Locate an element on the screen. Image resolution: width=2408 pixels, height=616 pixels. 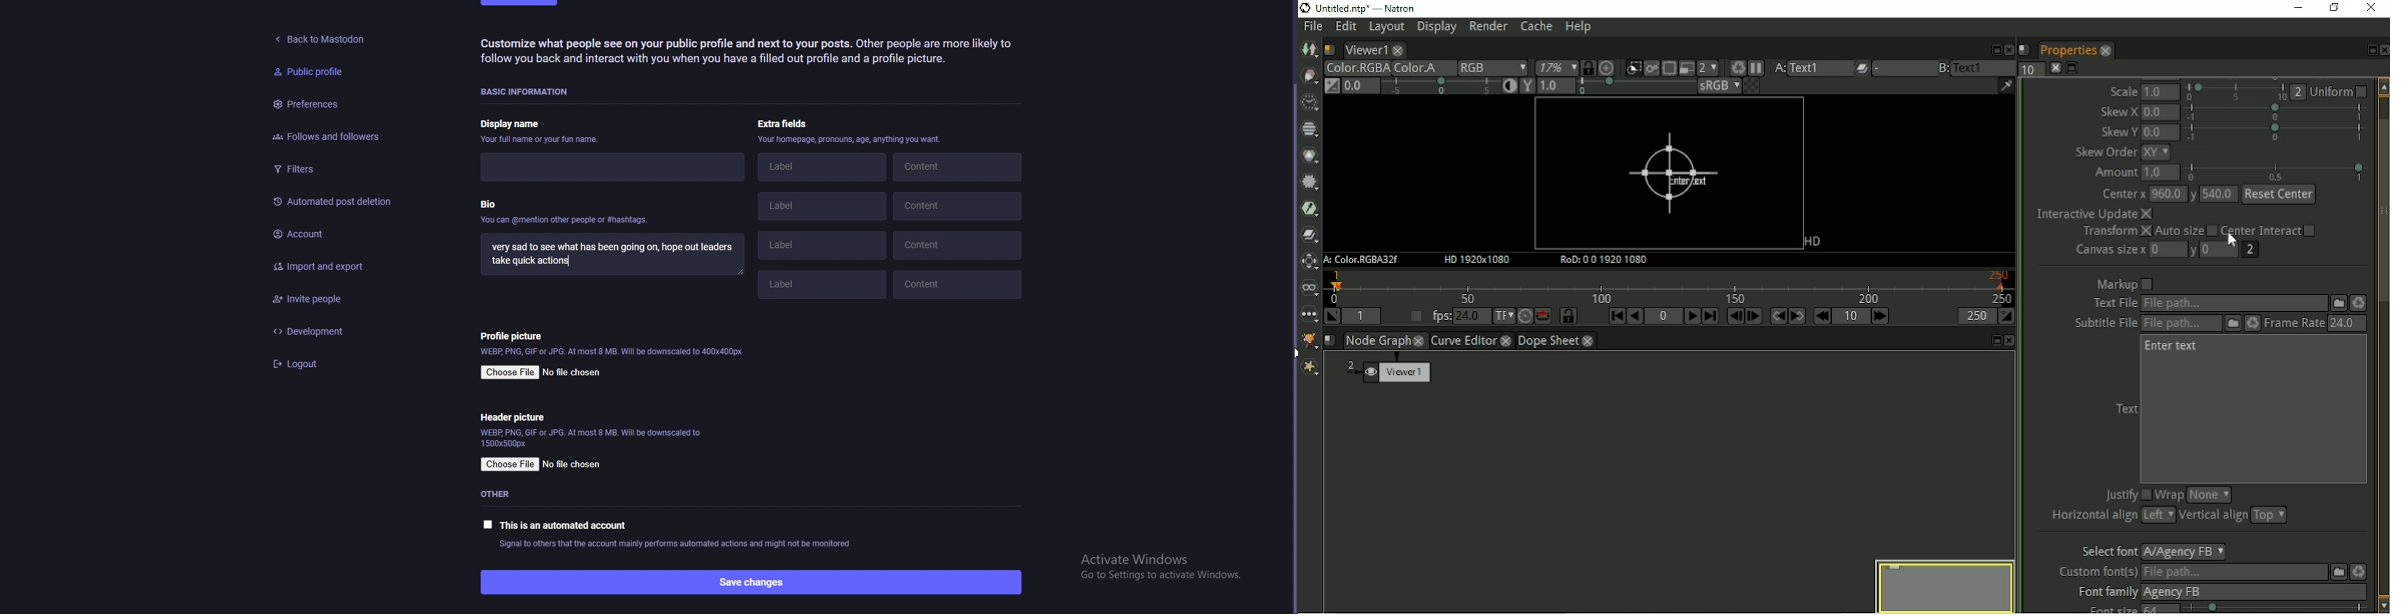
basic information is located at coordinates (531, 90).